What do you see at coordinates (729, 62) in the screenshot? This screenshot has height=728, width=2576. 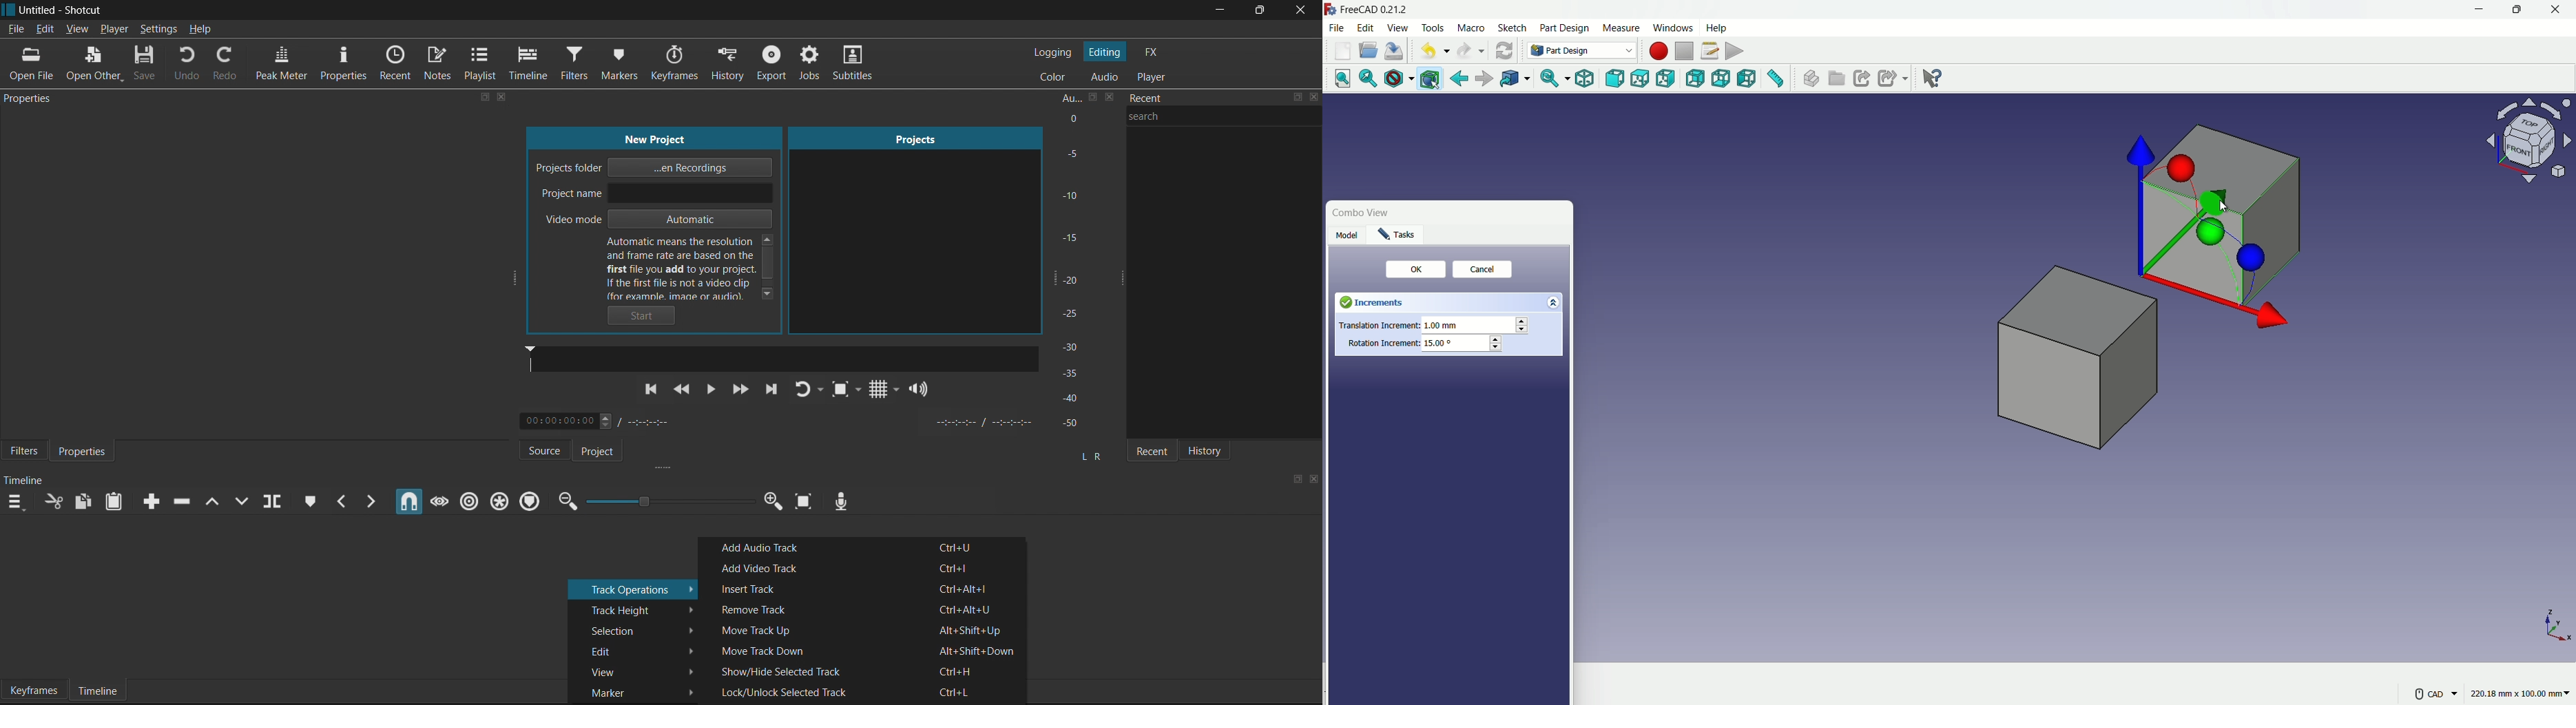 I see `History` at bounding box center [729, 62].